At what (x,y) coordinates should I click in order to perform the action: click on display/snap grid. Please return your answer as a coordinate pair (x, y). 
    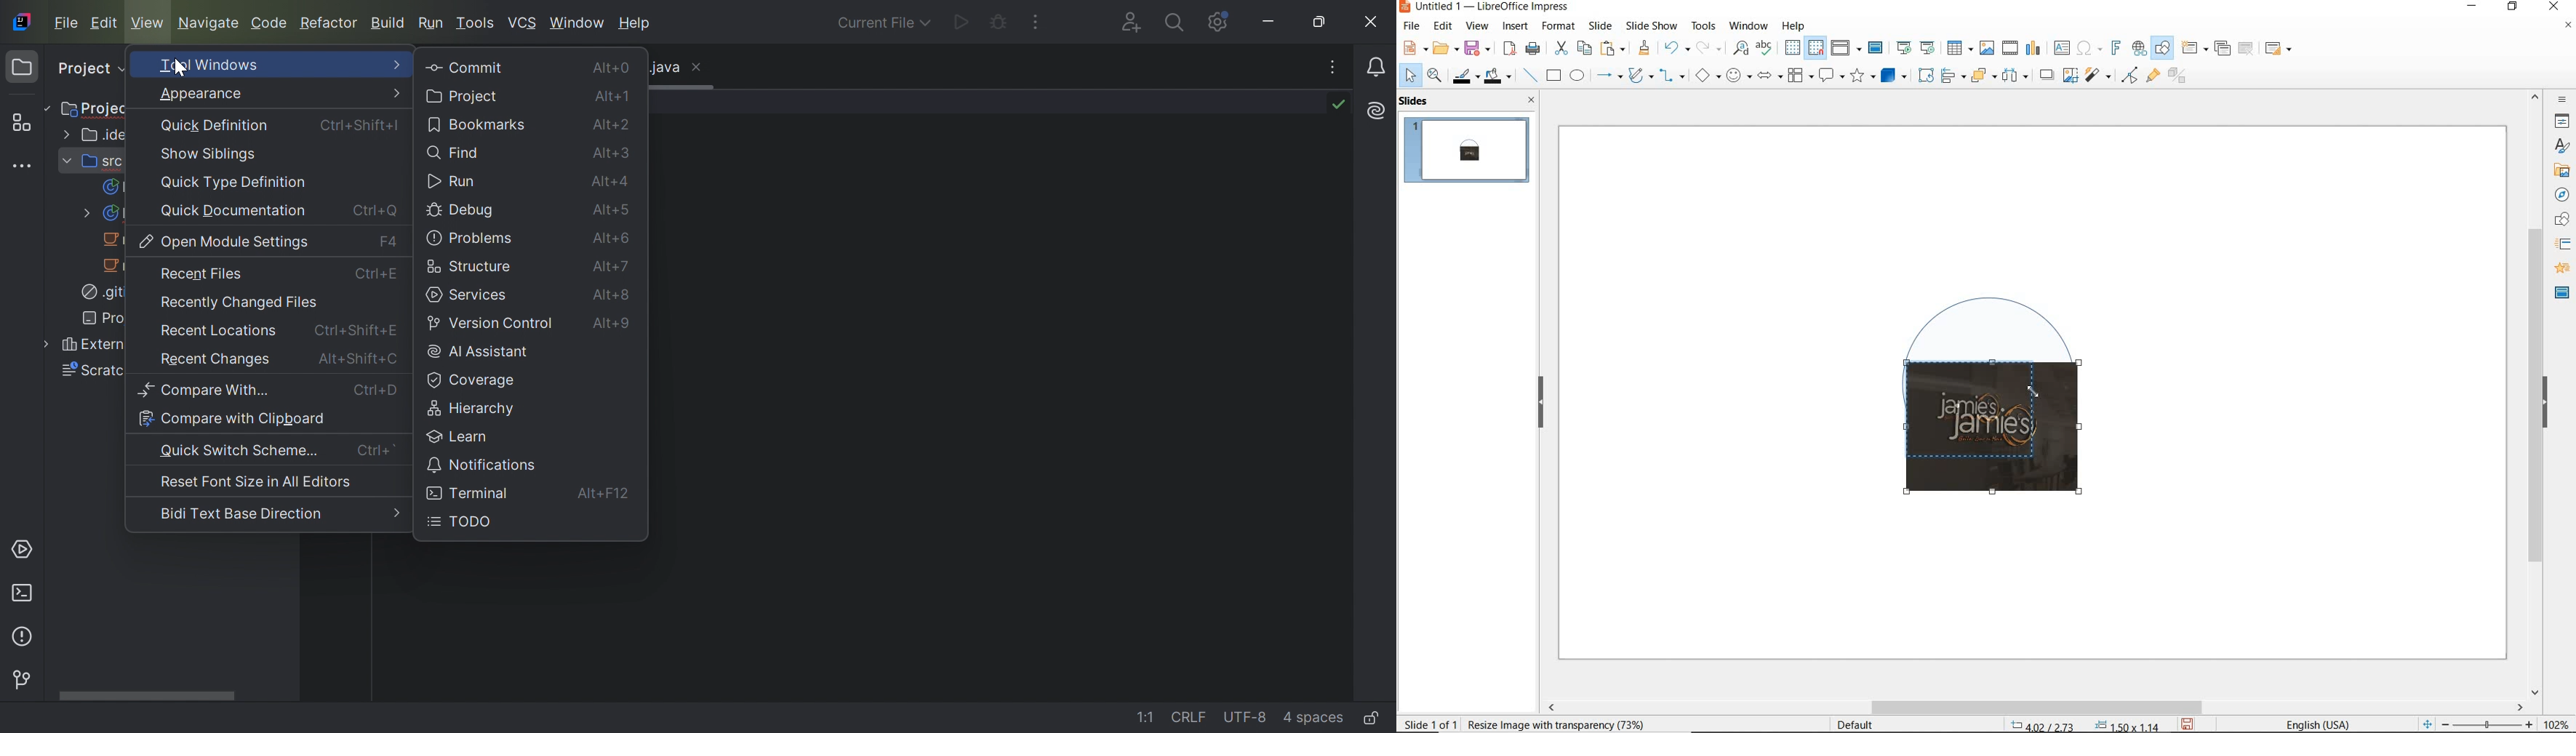
    Looking at the image, I should click on (1803, 48).